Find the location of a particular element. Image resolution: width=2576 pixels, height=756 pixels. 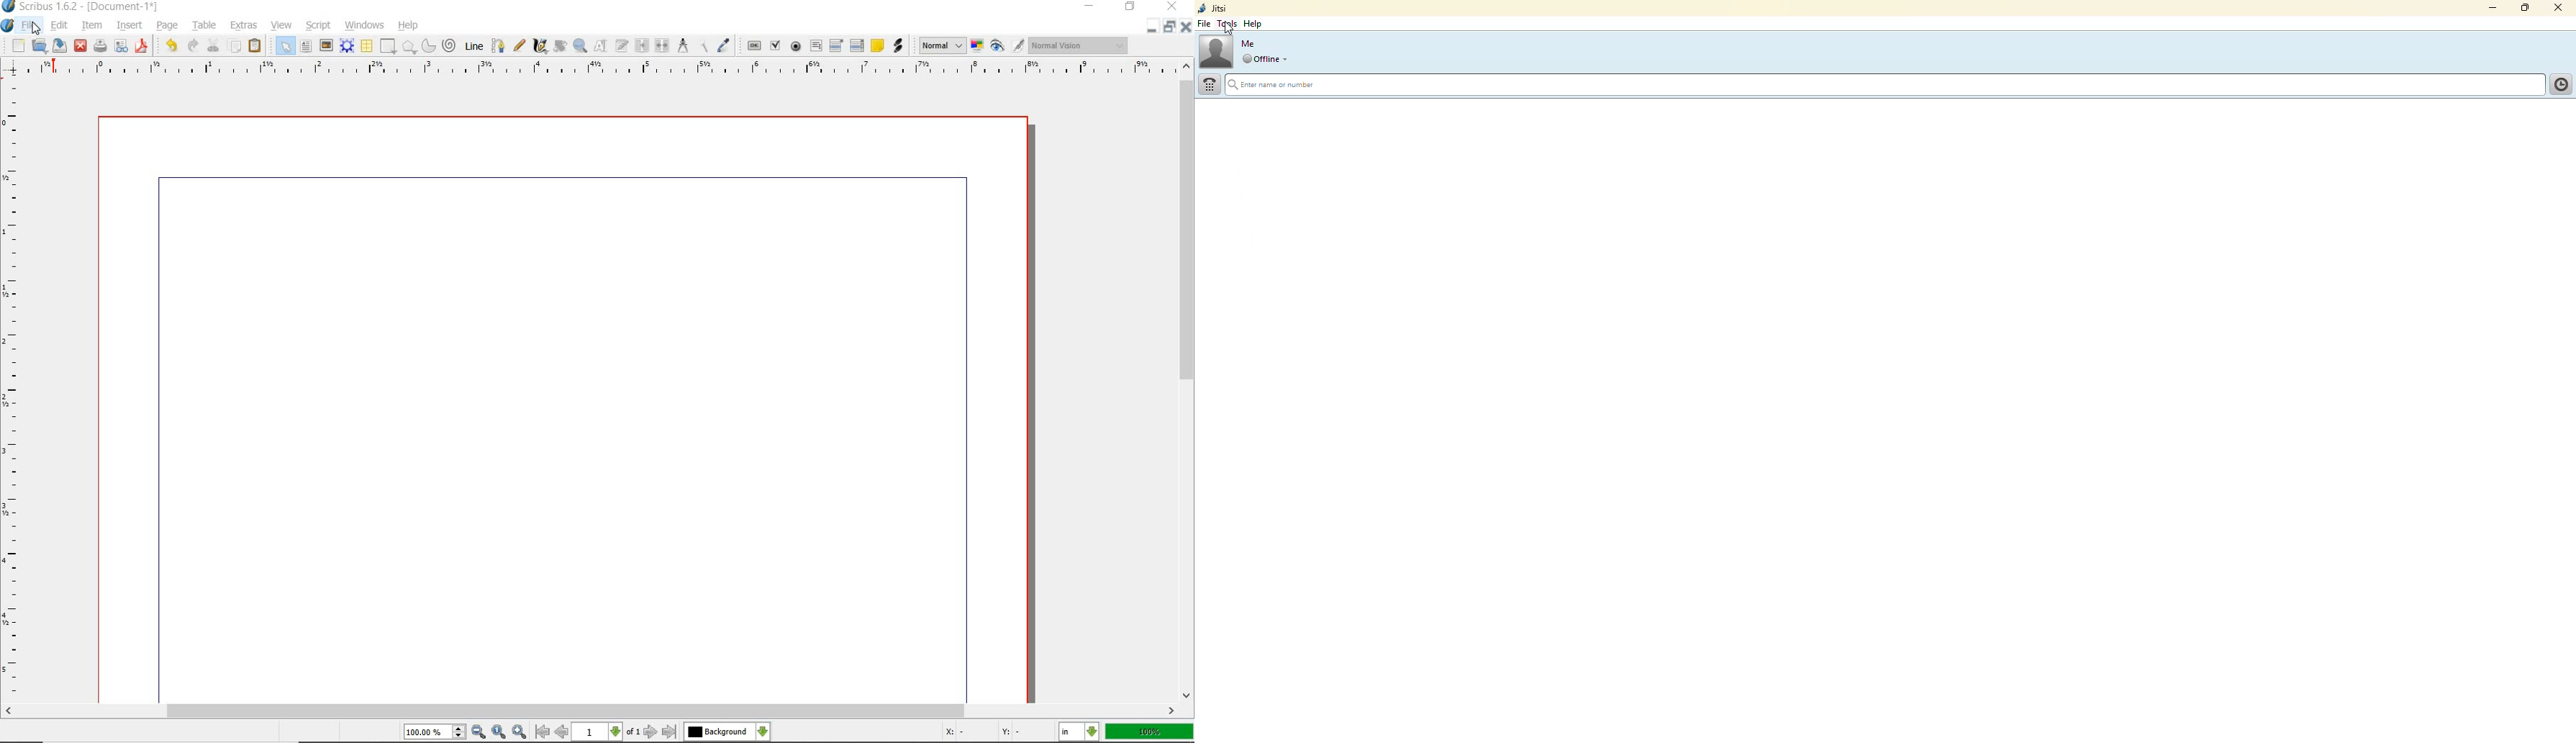

freehand line is located at coordinates (517, 45).